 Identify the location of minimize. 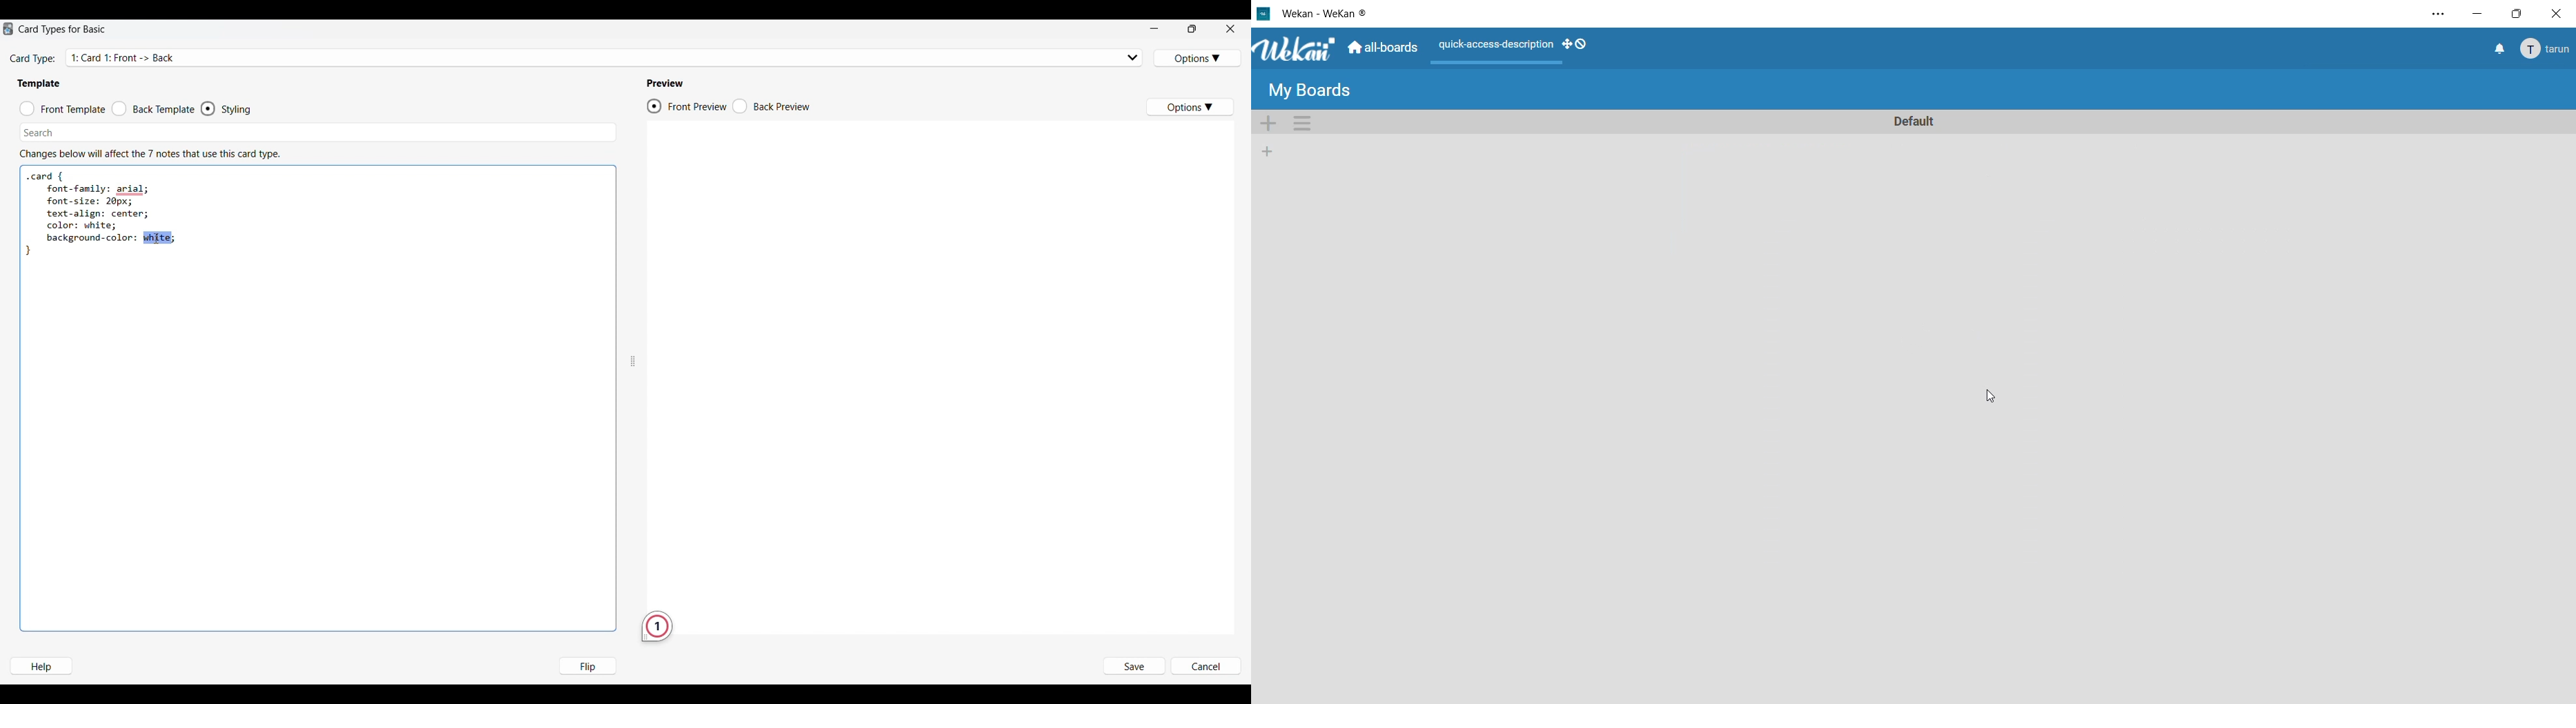
(2479, 16).